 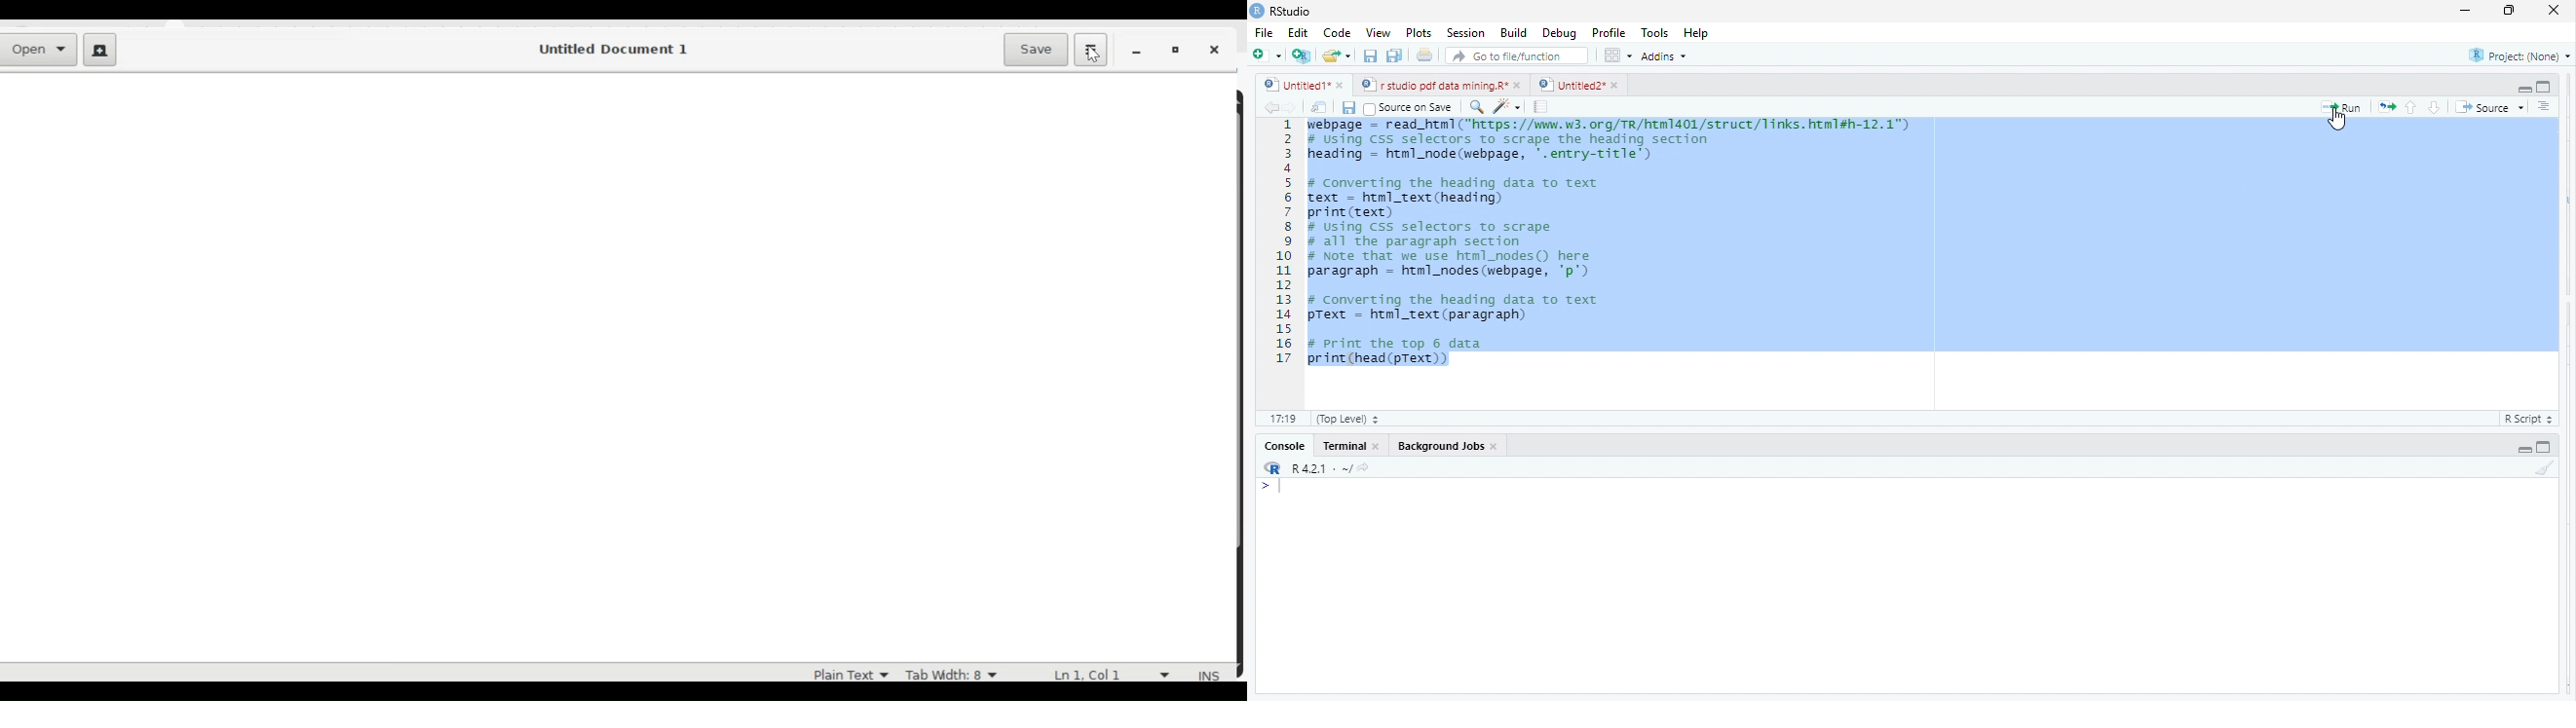 I want to click on rs studio logo, so click(x=1272, y=468).